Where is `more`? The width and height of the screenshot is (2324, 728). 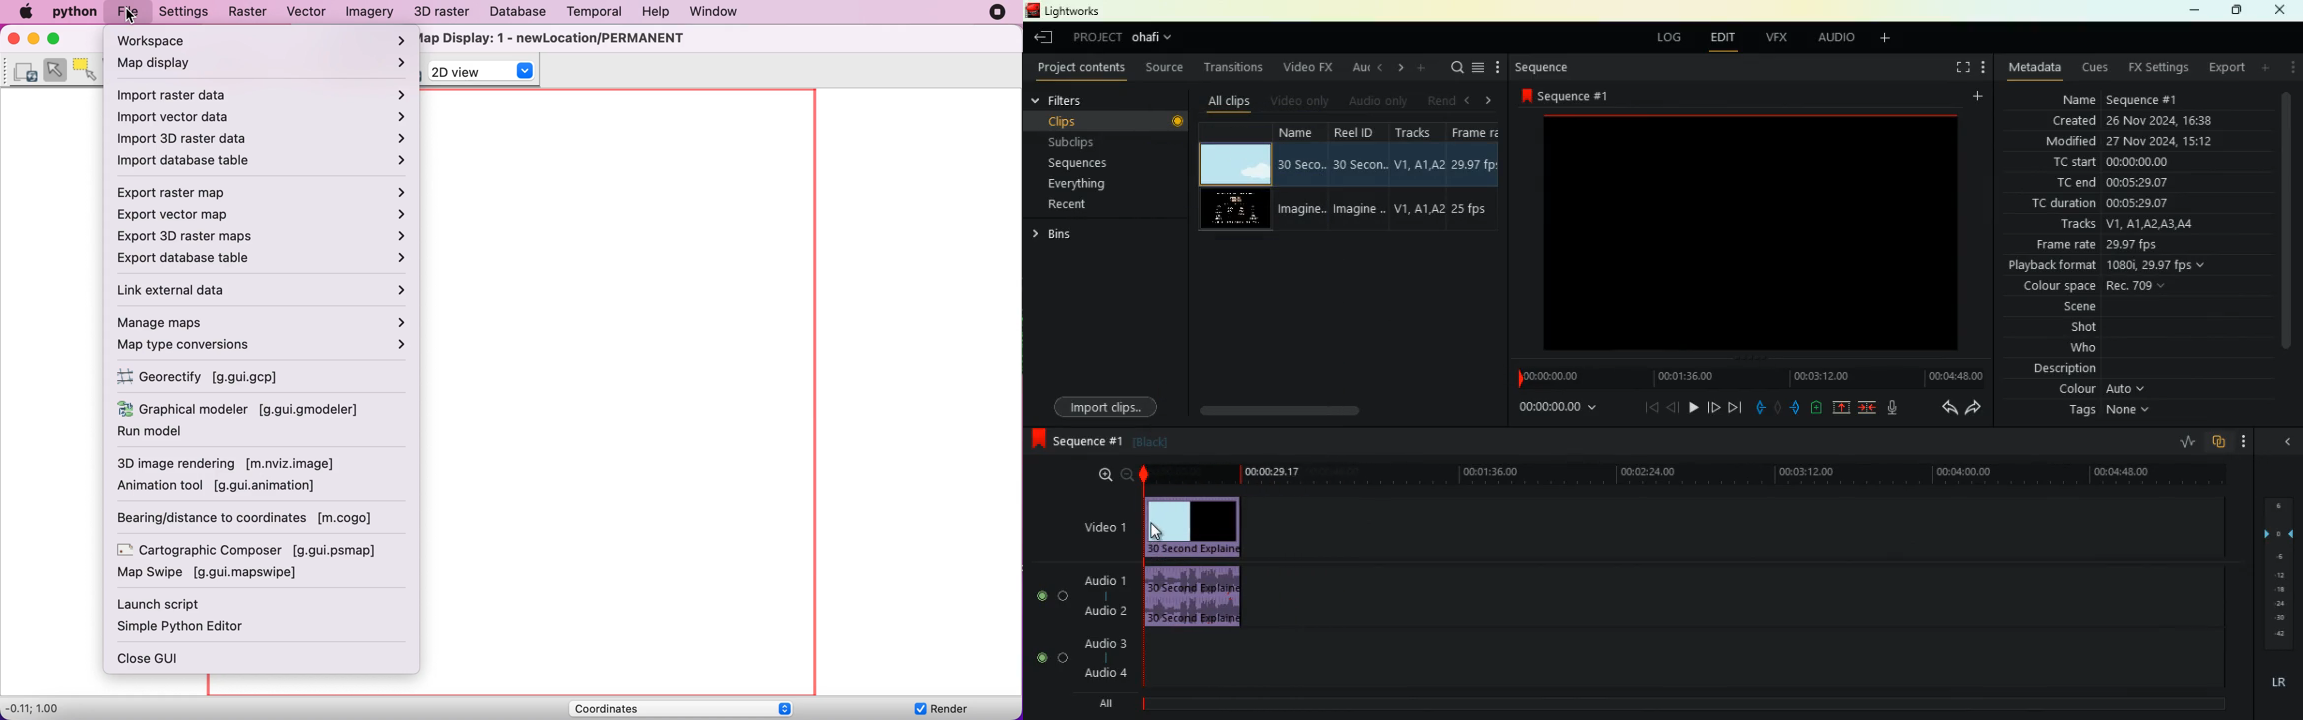
more is located at coordinates (1421, 68).